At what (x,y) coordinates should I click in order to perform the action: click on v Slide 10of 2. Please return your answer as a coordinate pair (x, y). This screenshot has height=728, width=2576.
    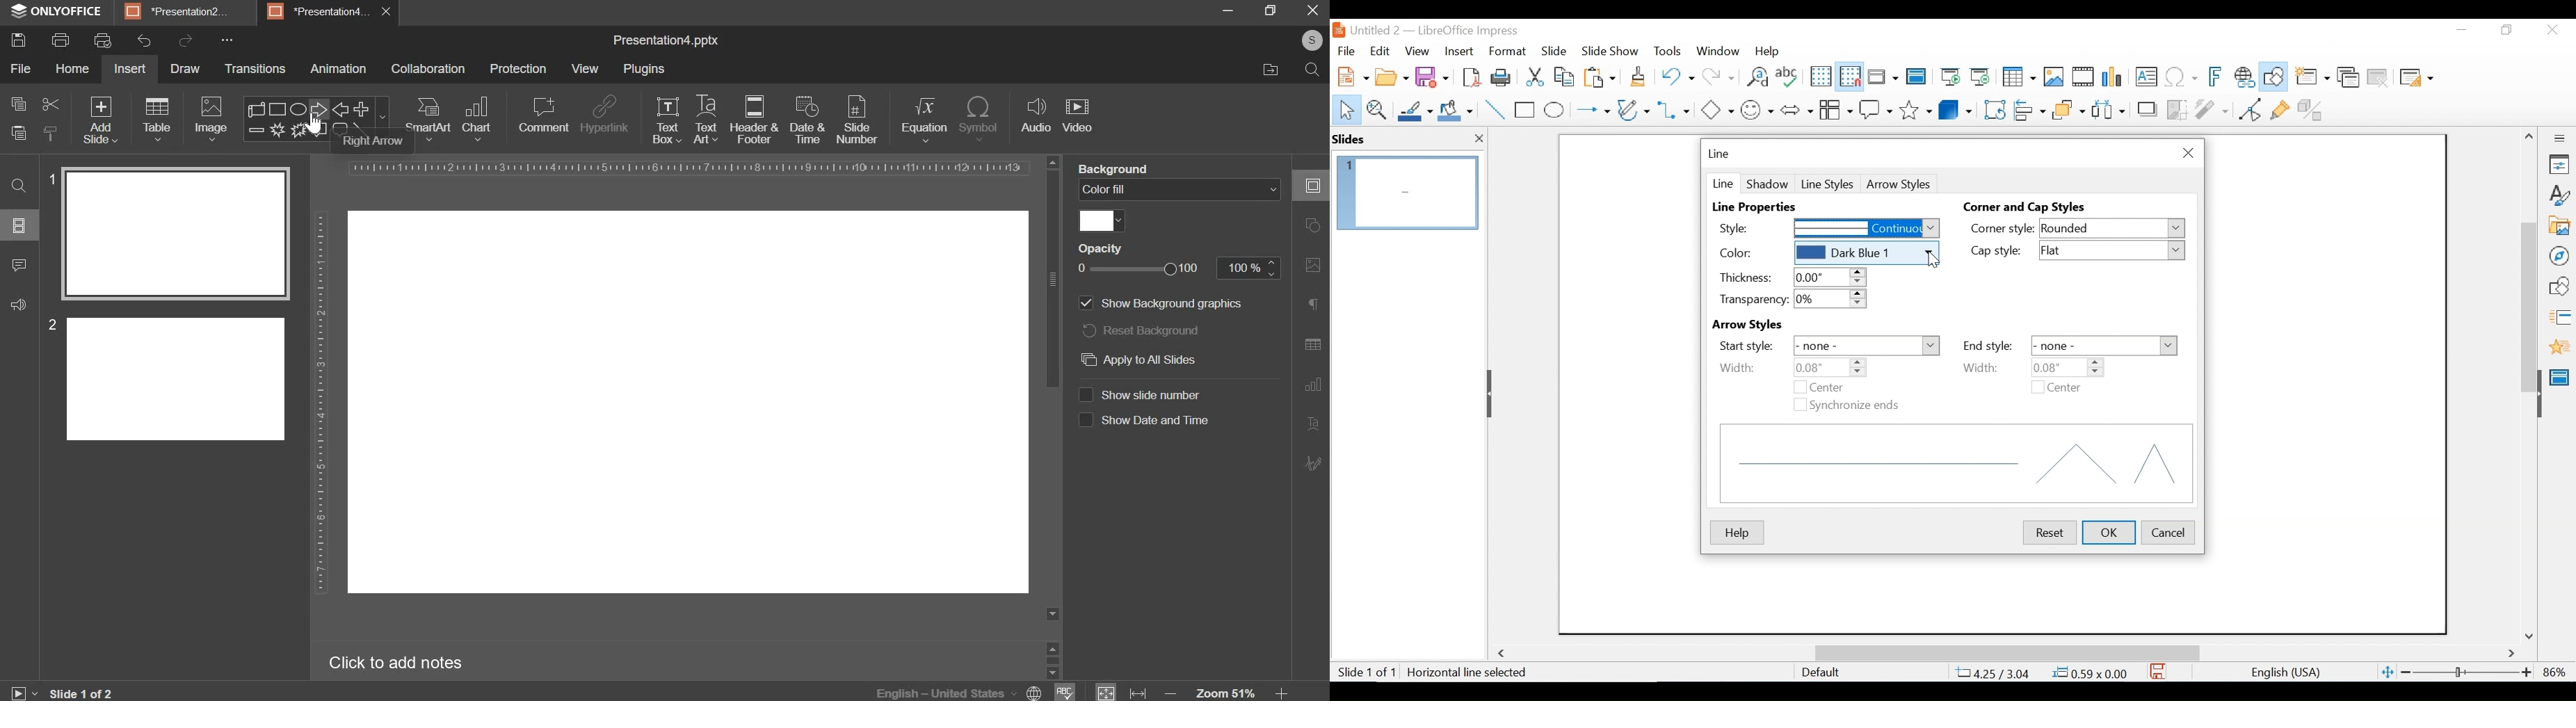
    Looking at the image, I should click on (72, 691).